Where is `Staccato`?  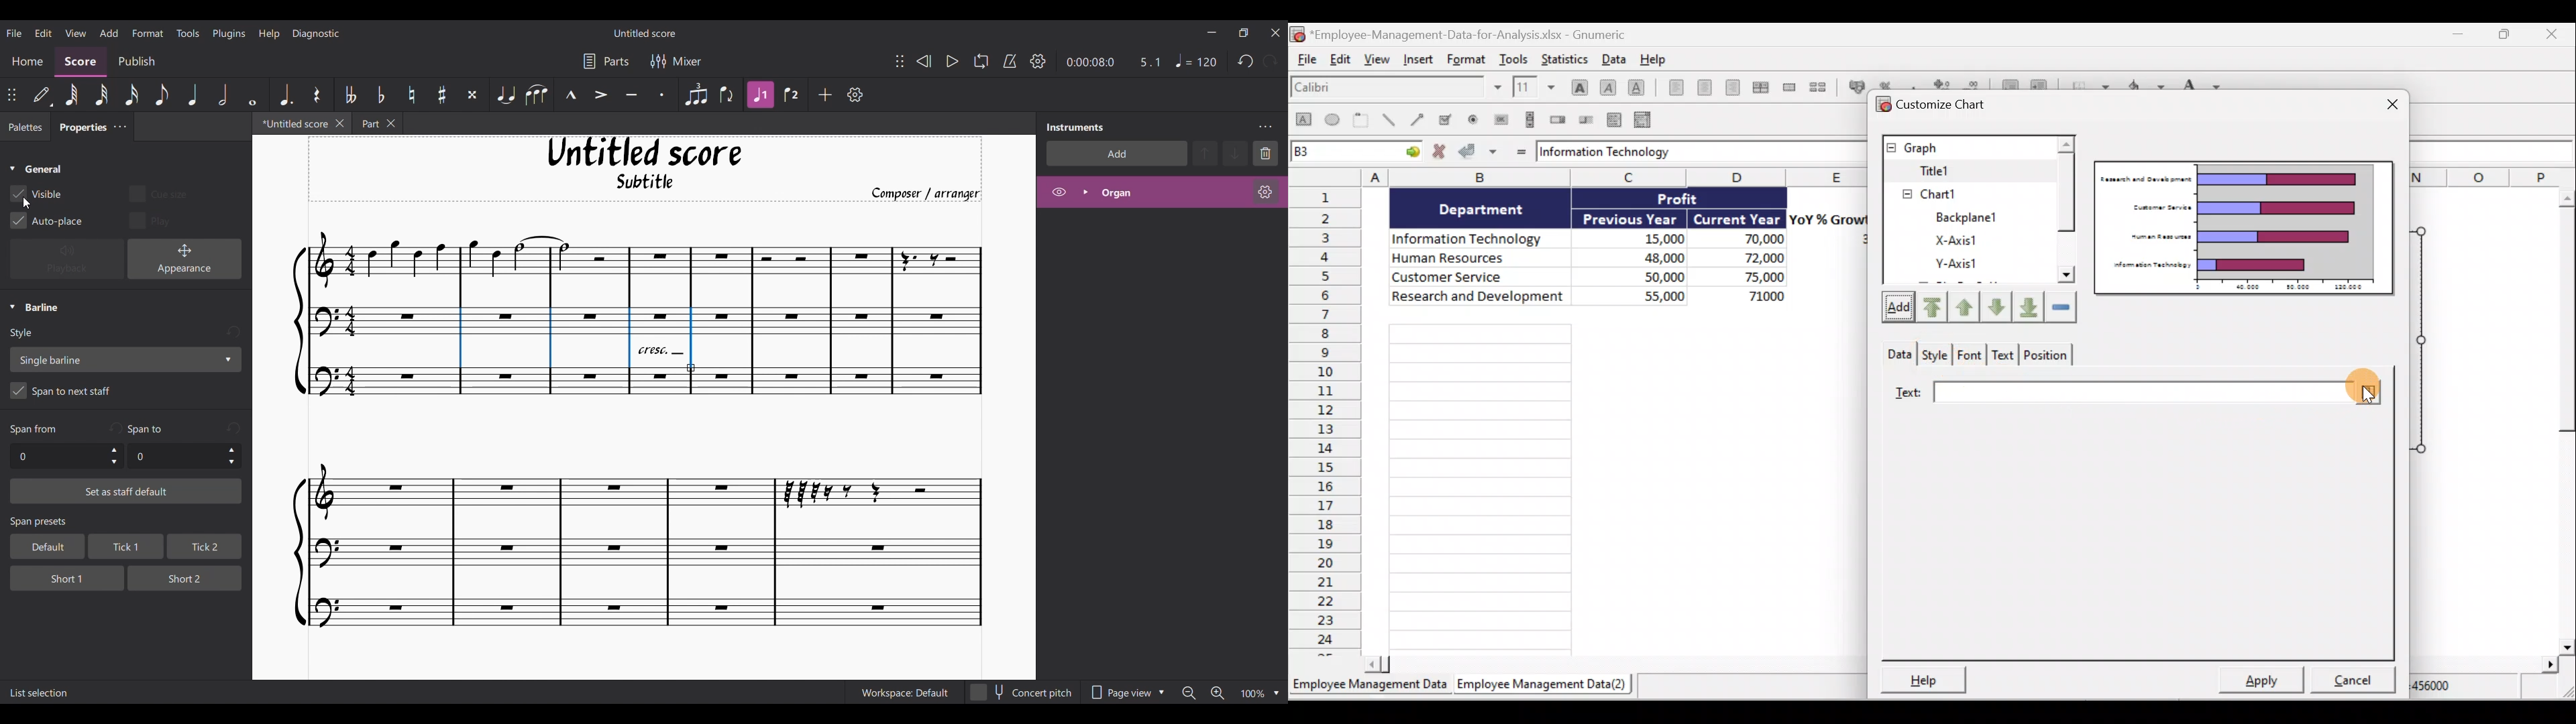 Staccato is located at coordinates (663, 95).